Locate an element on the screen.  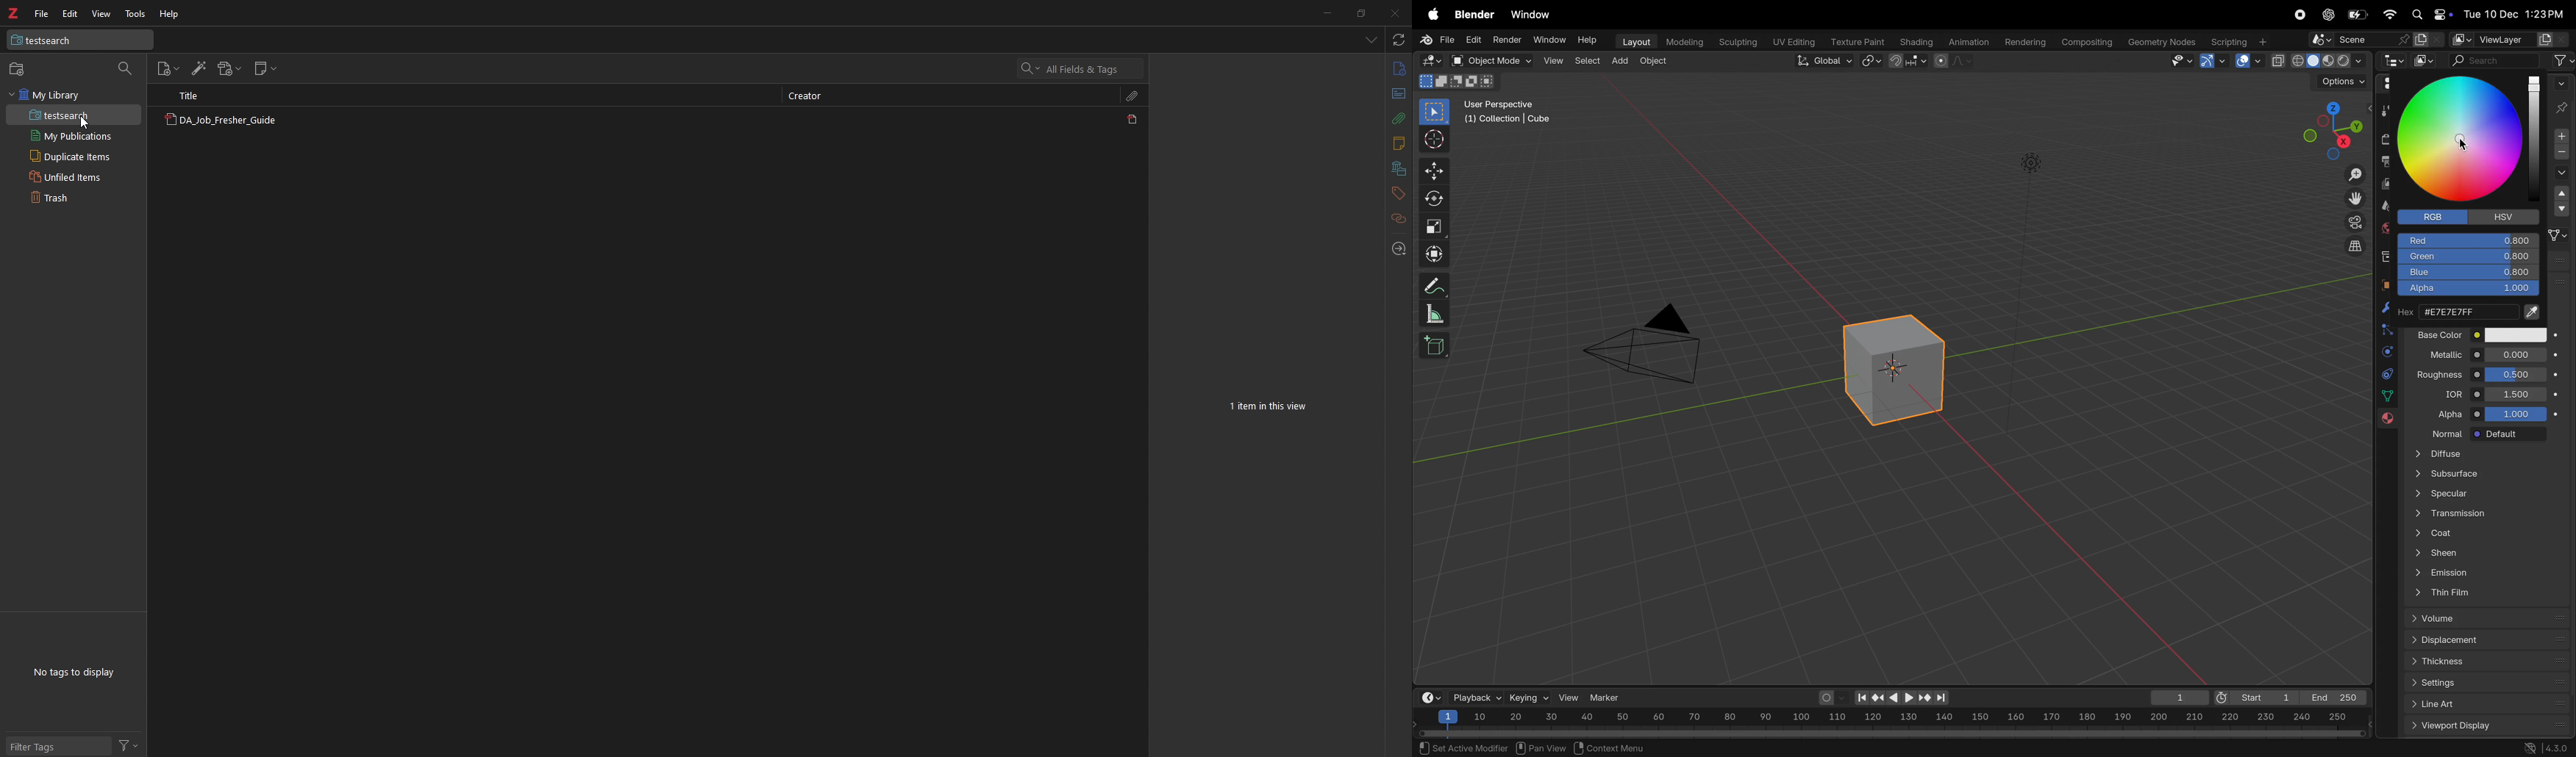
No tags to display is located at coordinates (74, 672).